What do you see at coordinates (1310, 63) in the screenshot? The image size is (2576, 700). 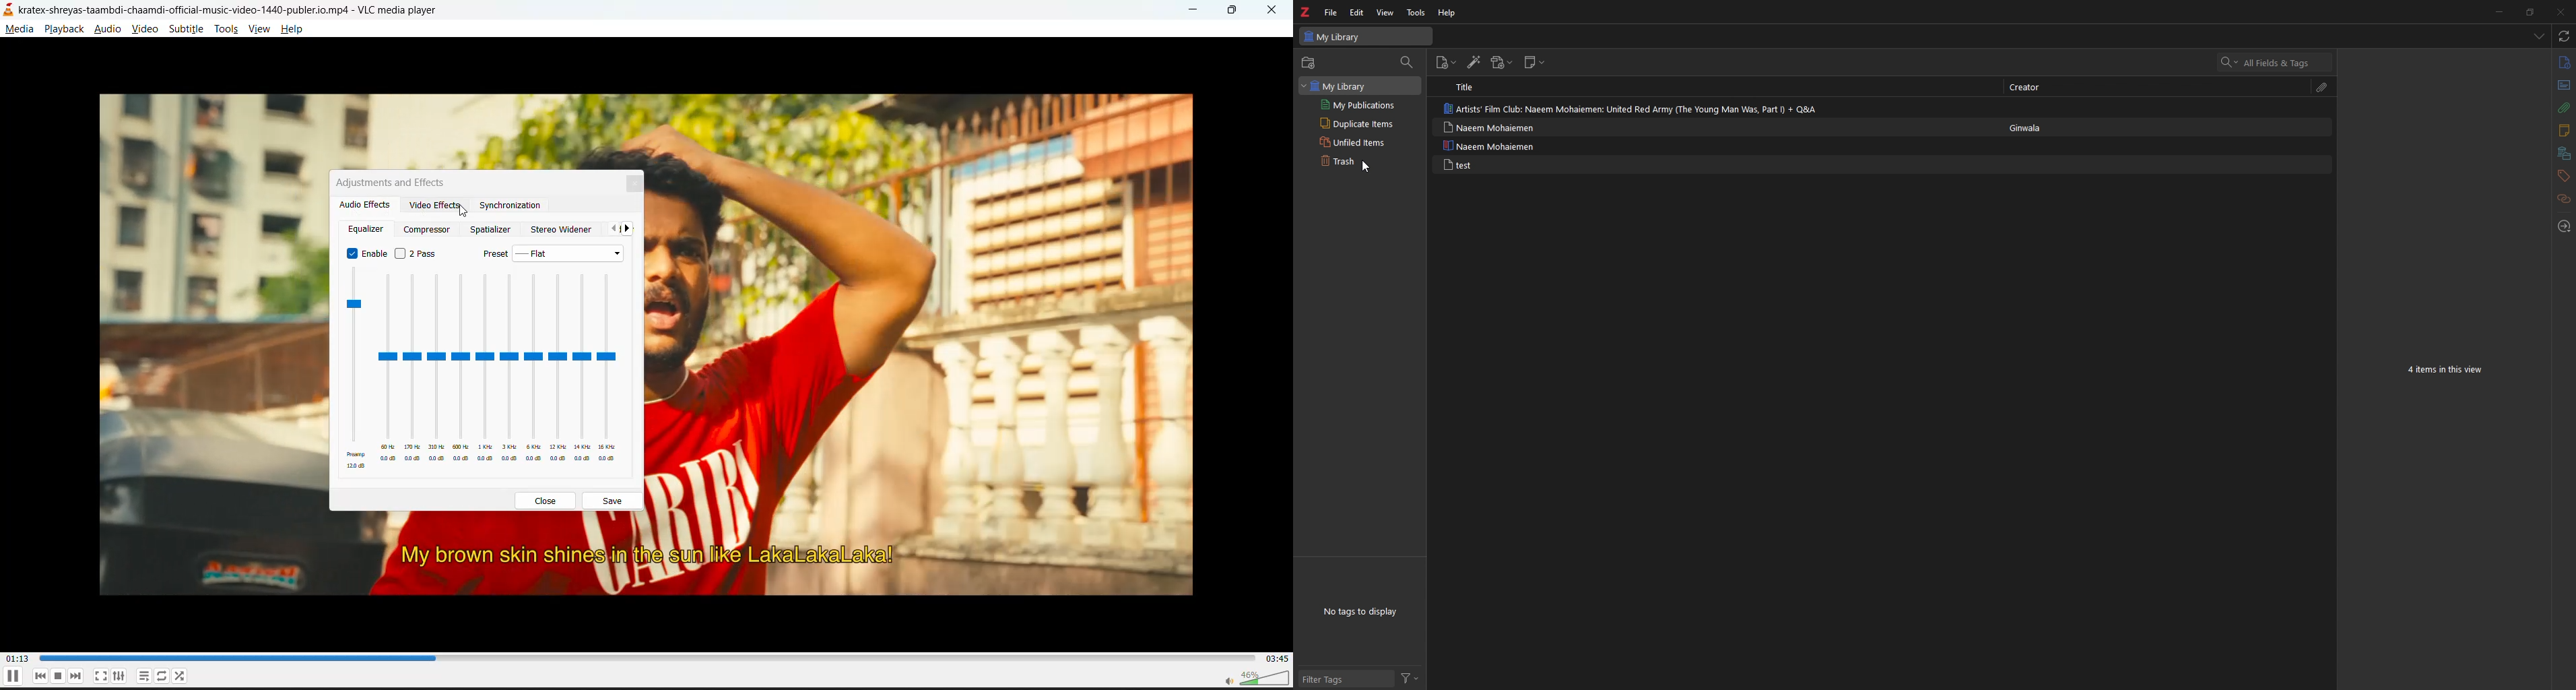 I see `new collection` at bounding box center [1310, 63].